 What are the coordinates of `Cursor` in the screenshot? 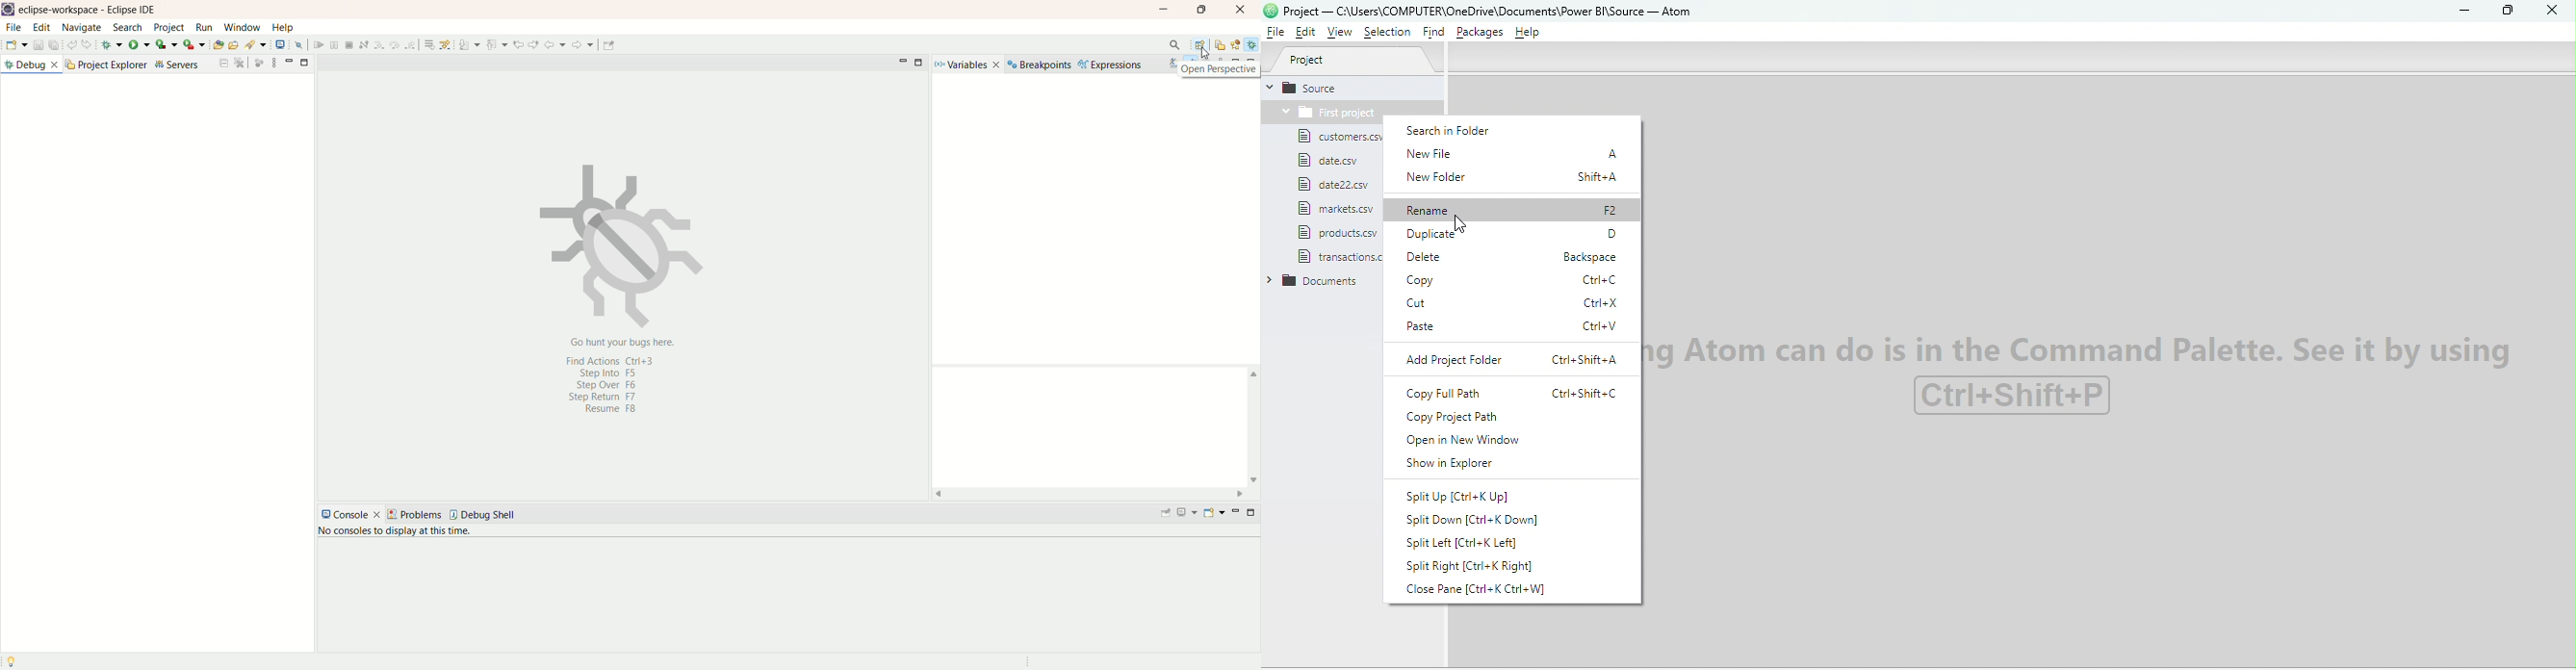 It's located at (1461, 219).